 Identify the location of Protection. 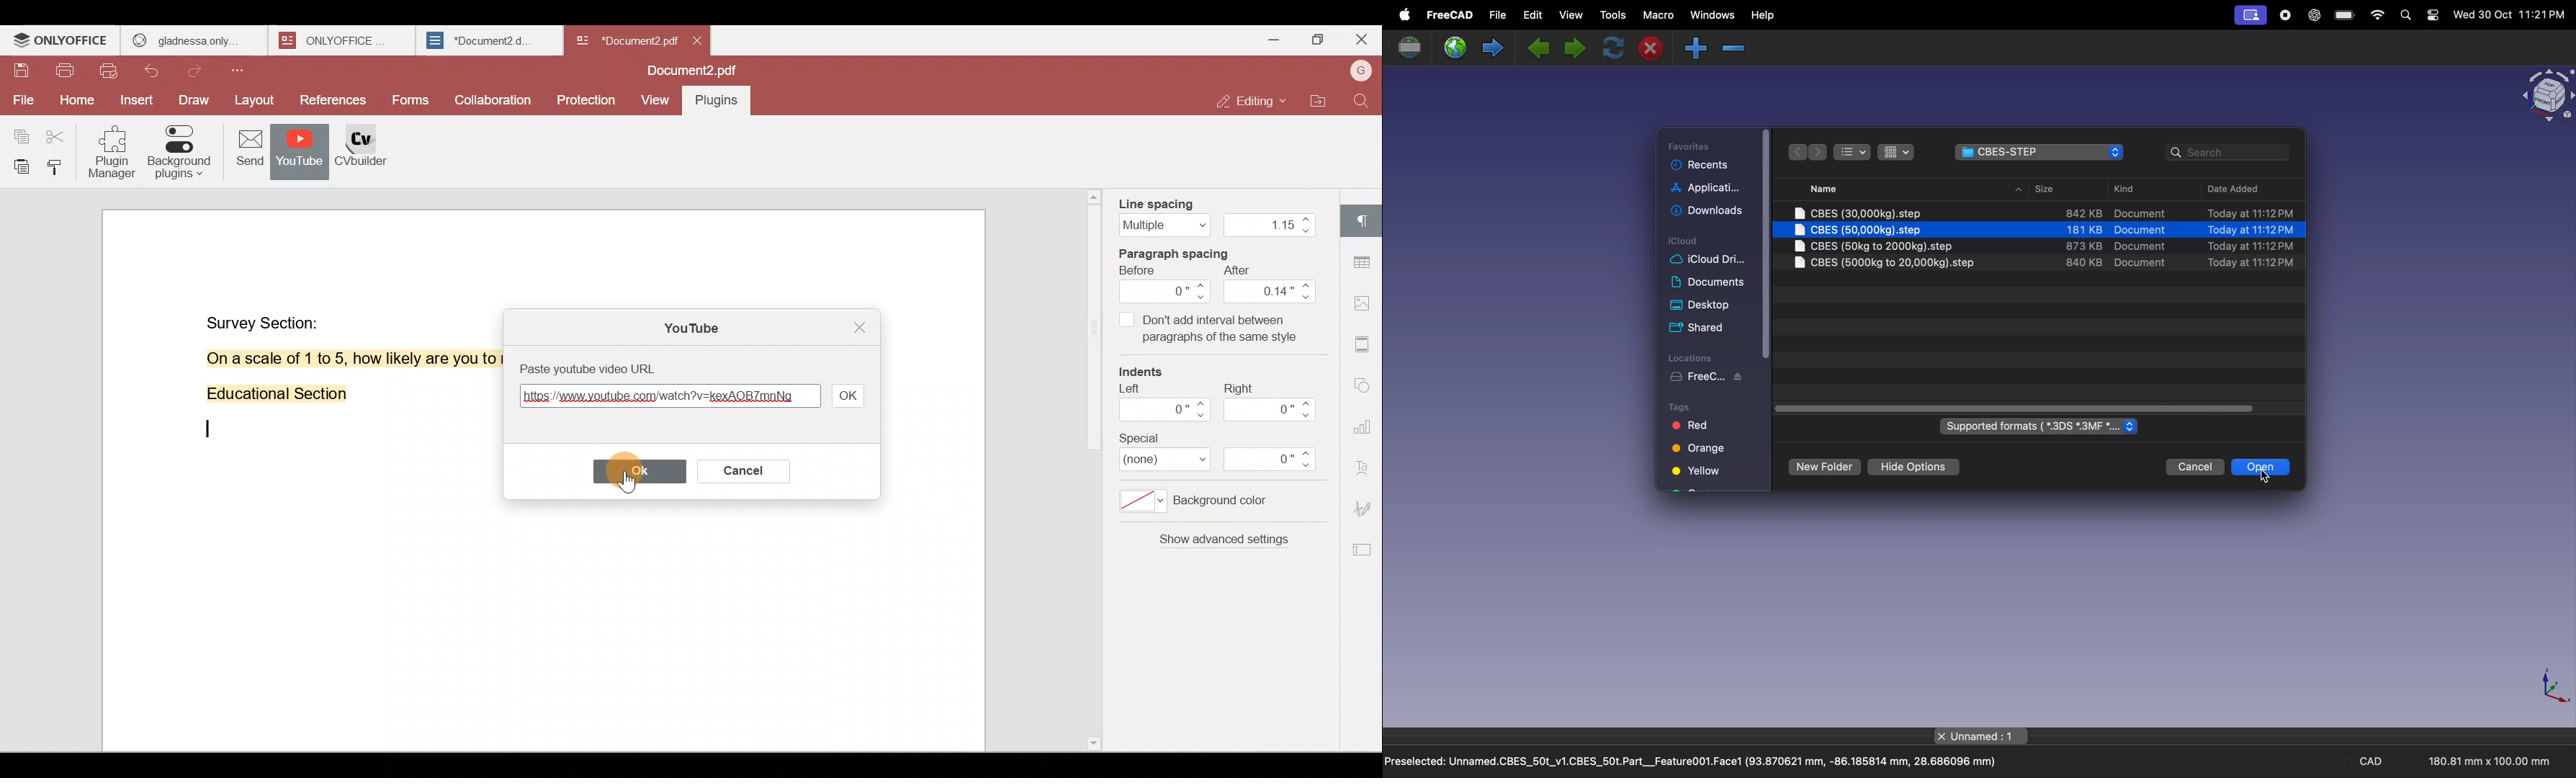
(589, 96).